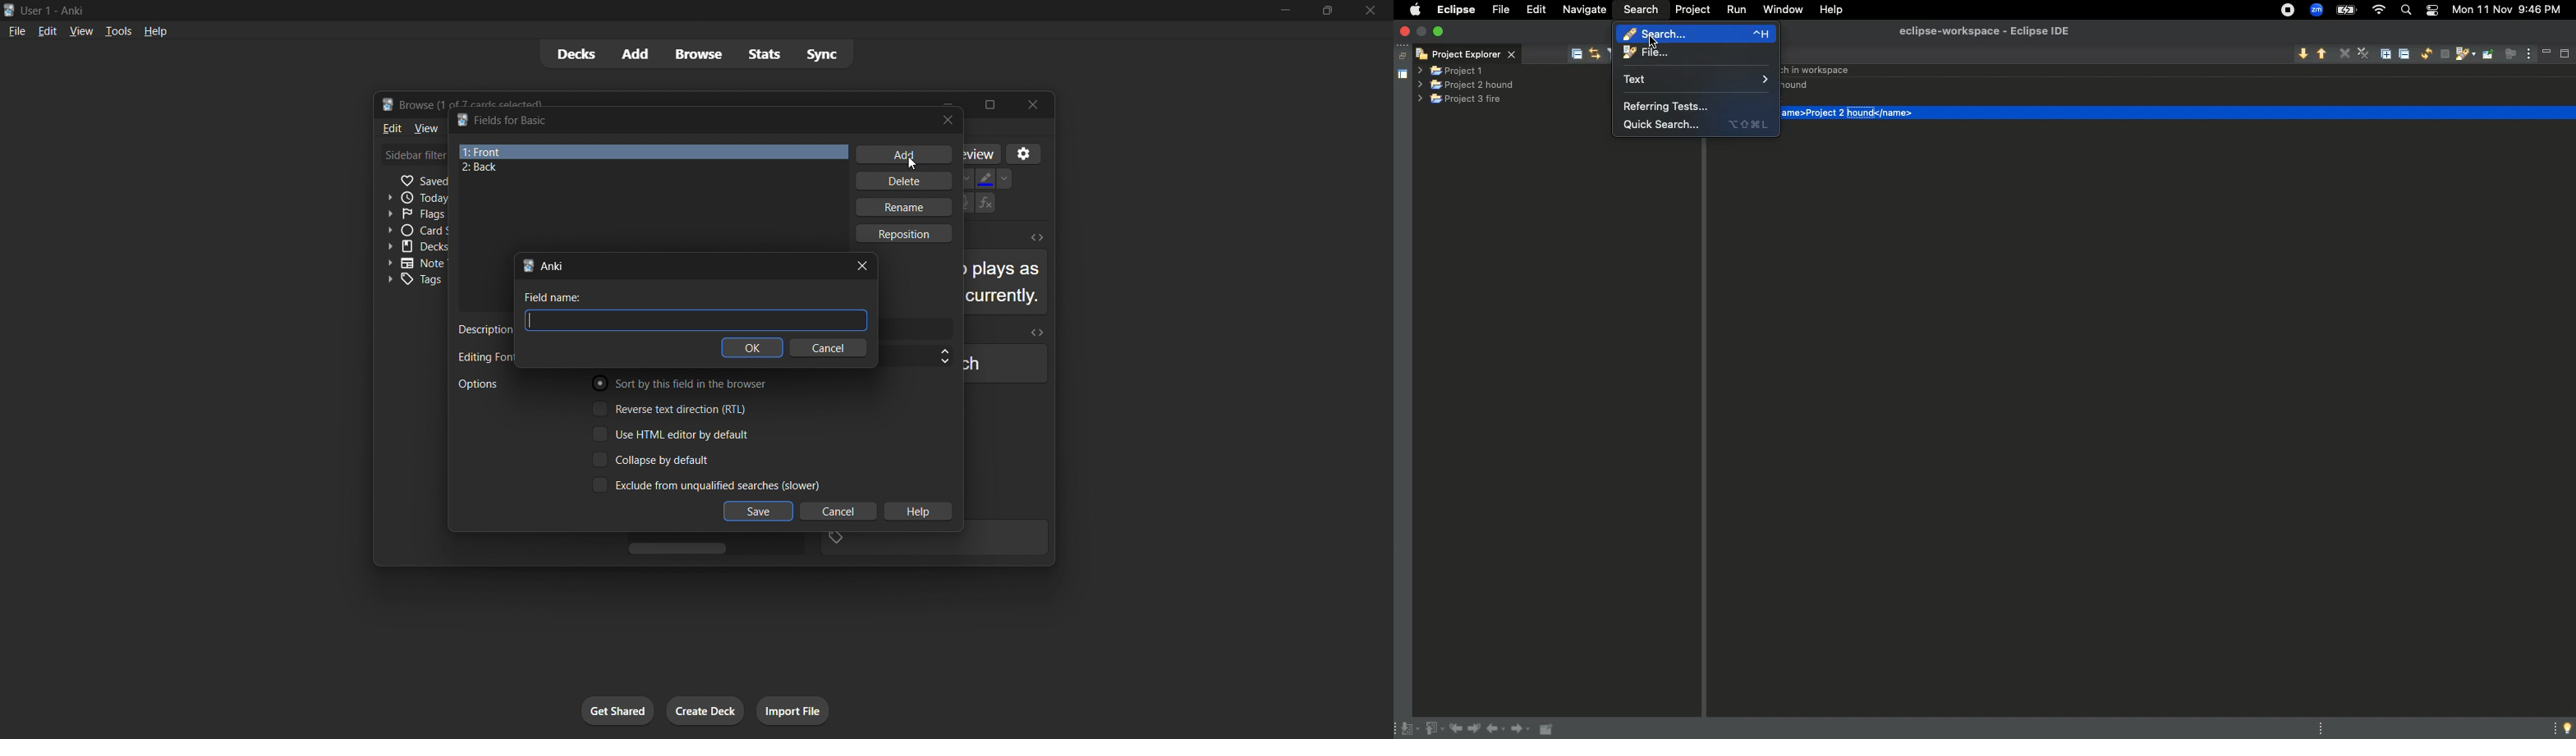  I want to click on maximize/restore, so click(1326, 12).